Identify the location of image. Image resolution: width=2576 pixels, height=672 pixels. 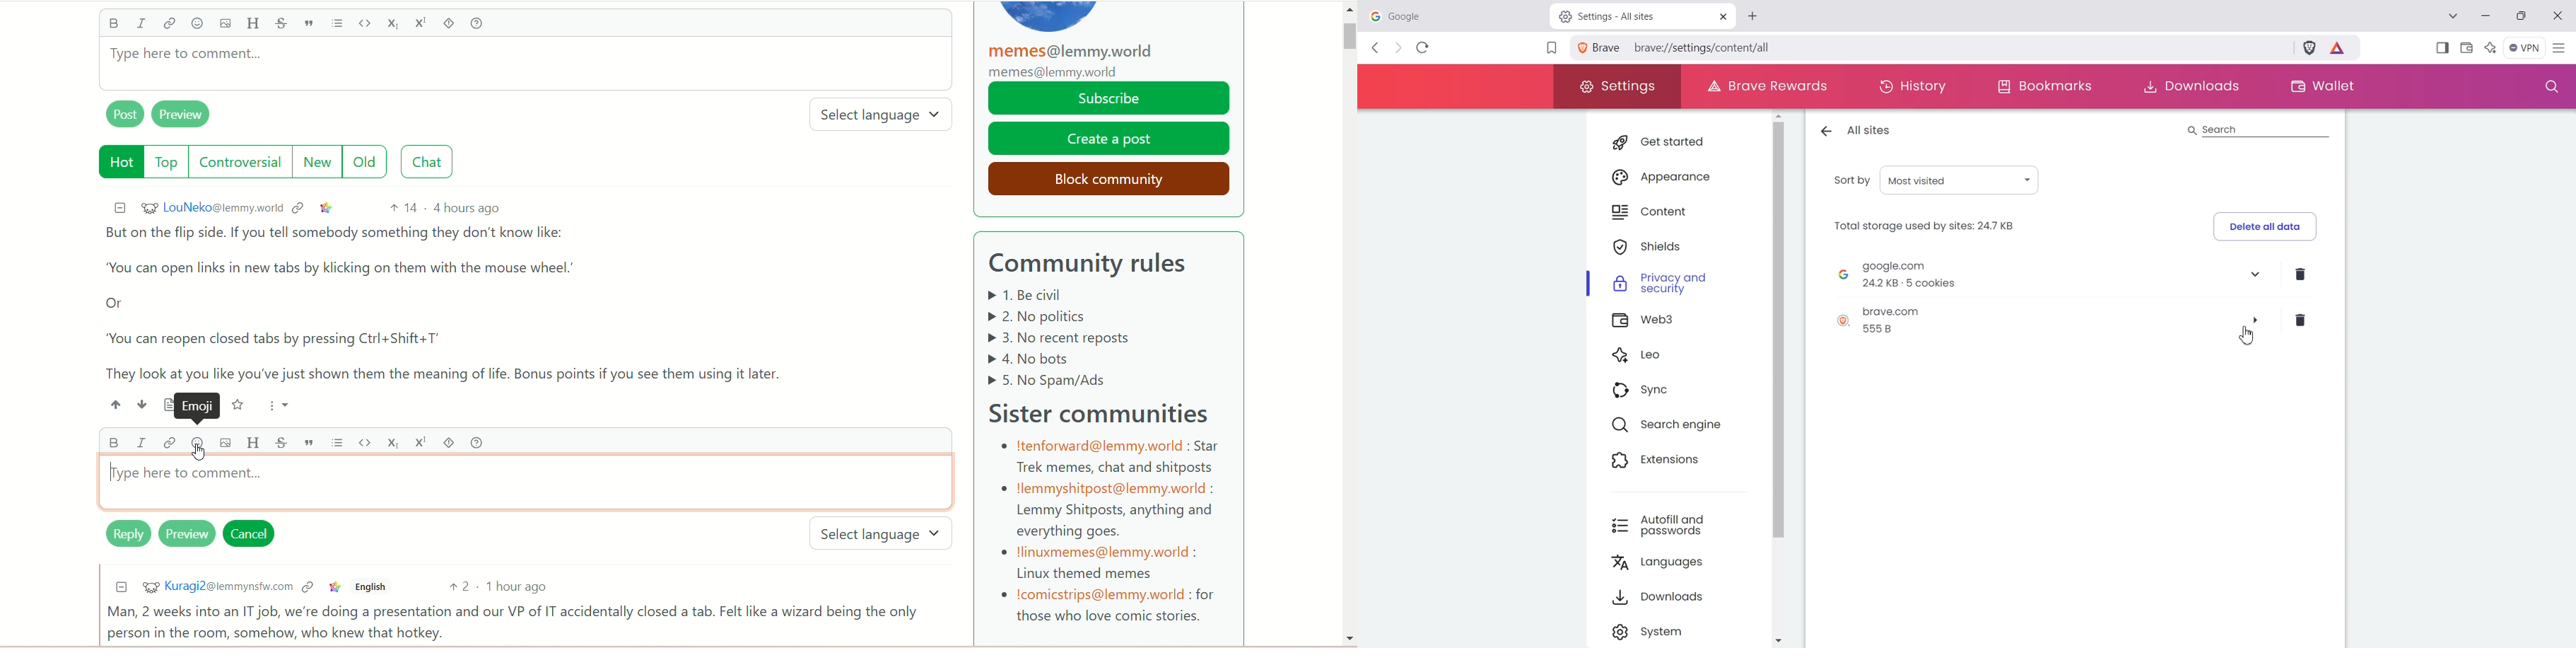
(223, 443).